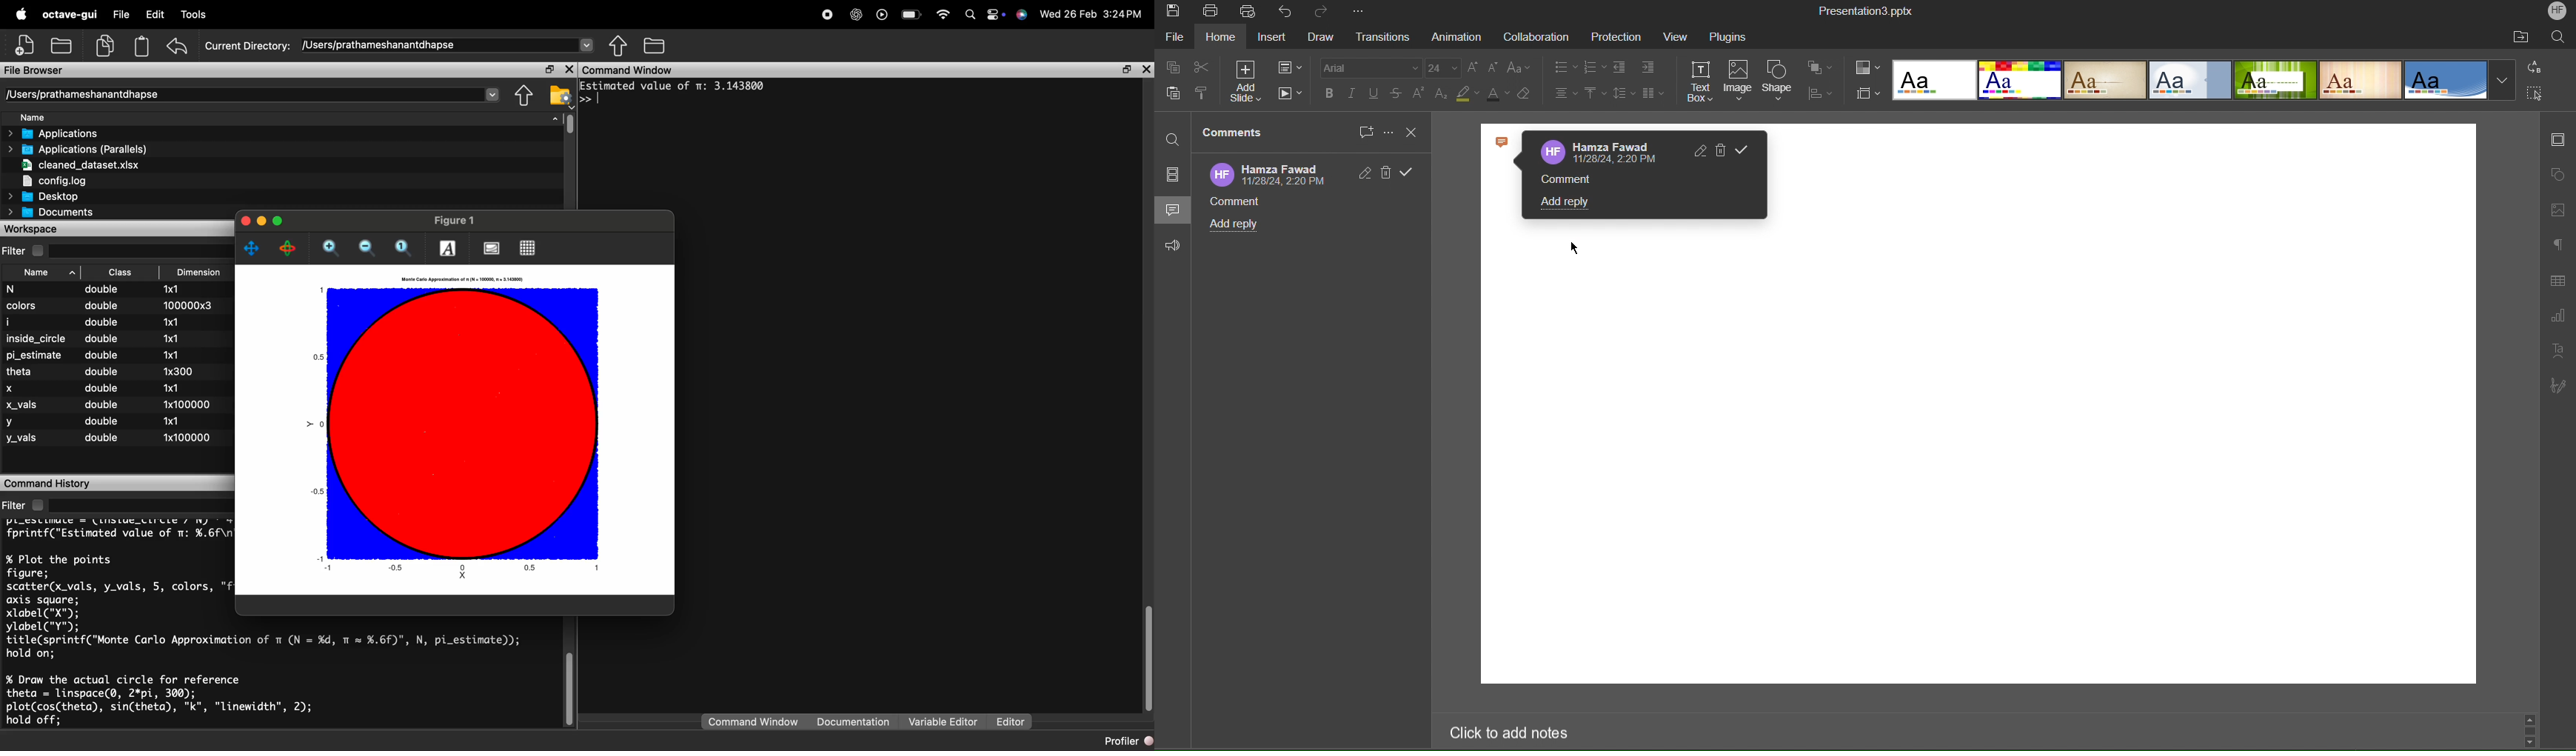 The image size is (2576, 756). I want to click on Account, so click(1611, 145).